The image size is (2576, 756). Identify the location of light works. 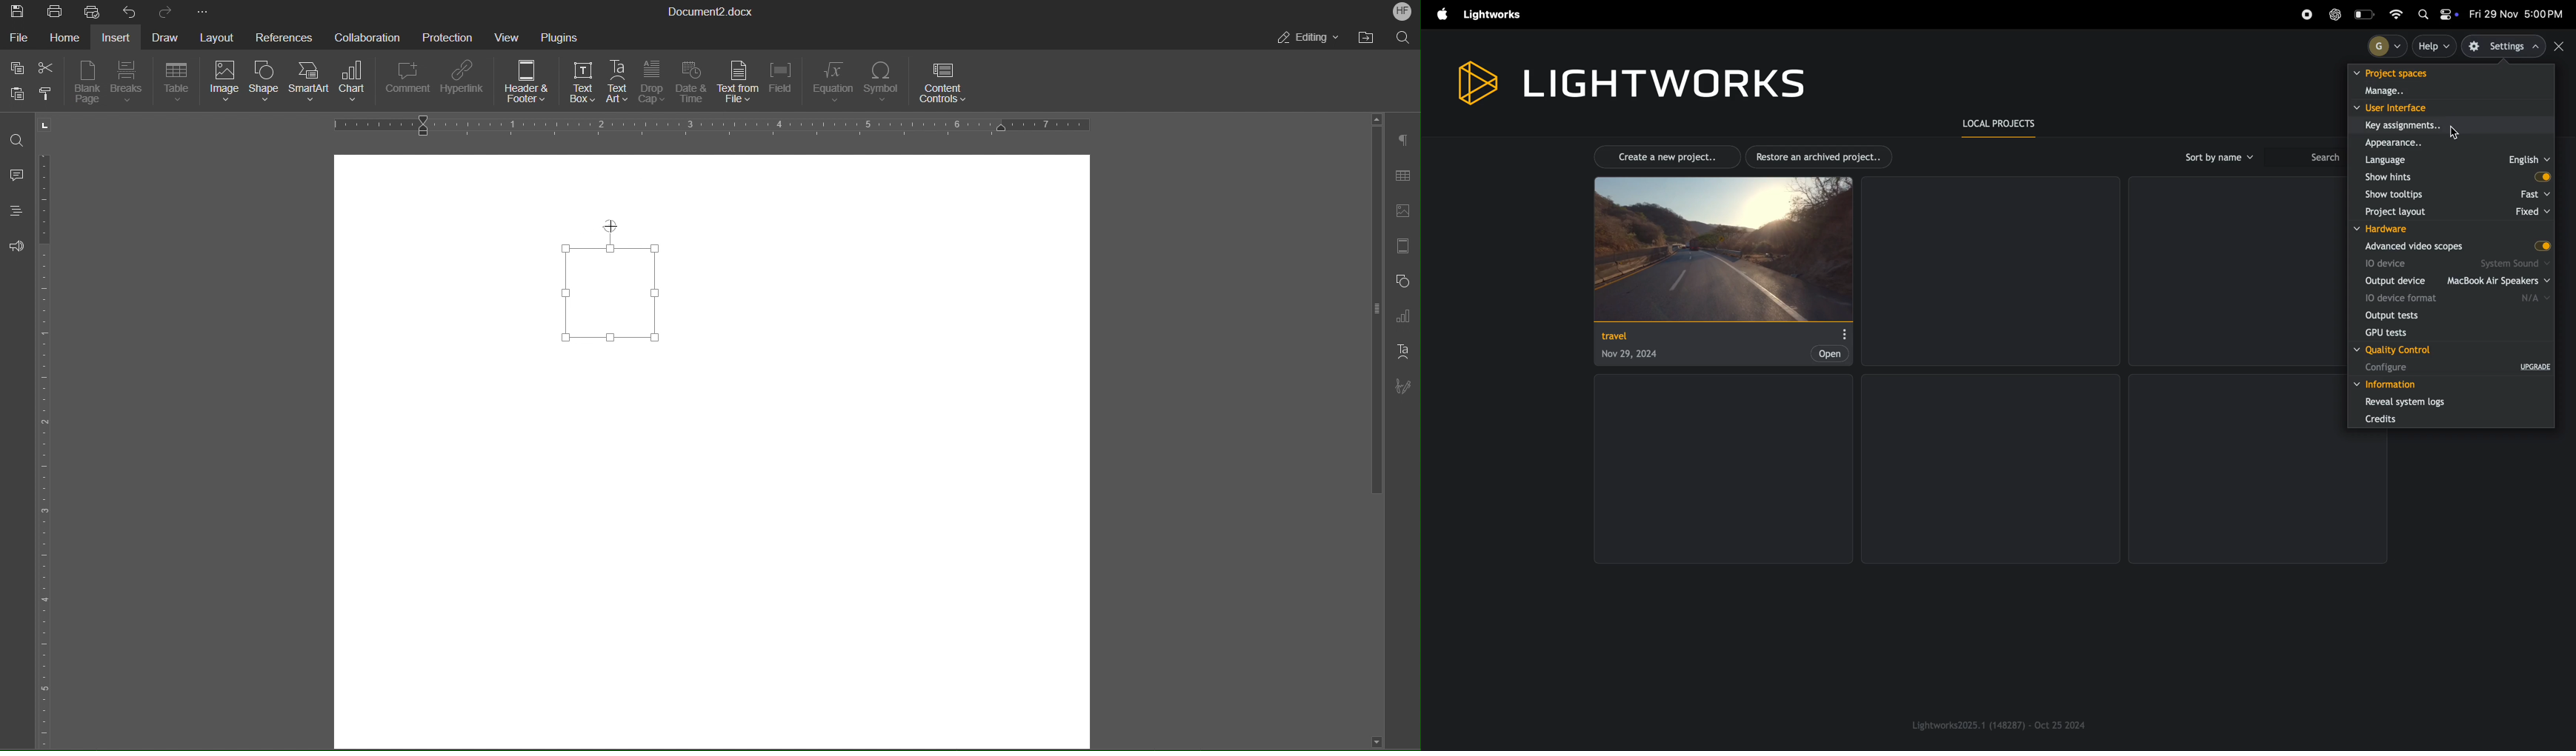
(1495, 15).